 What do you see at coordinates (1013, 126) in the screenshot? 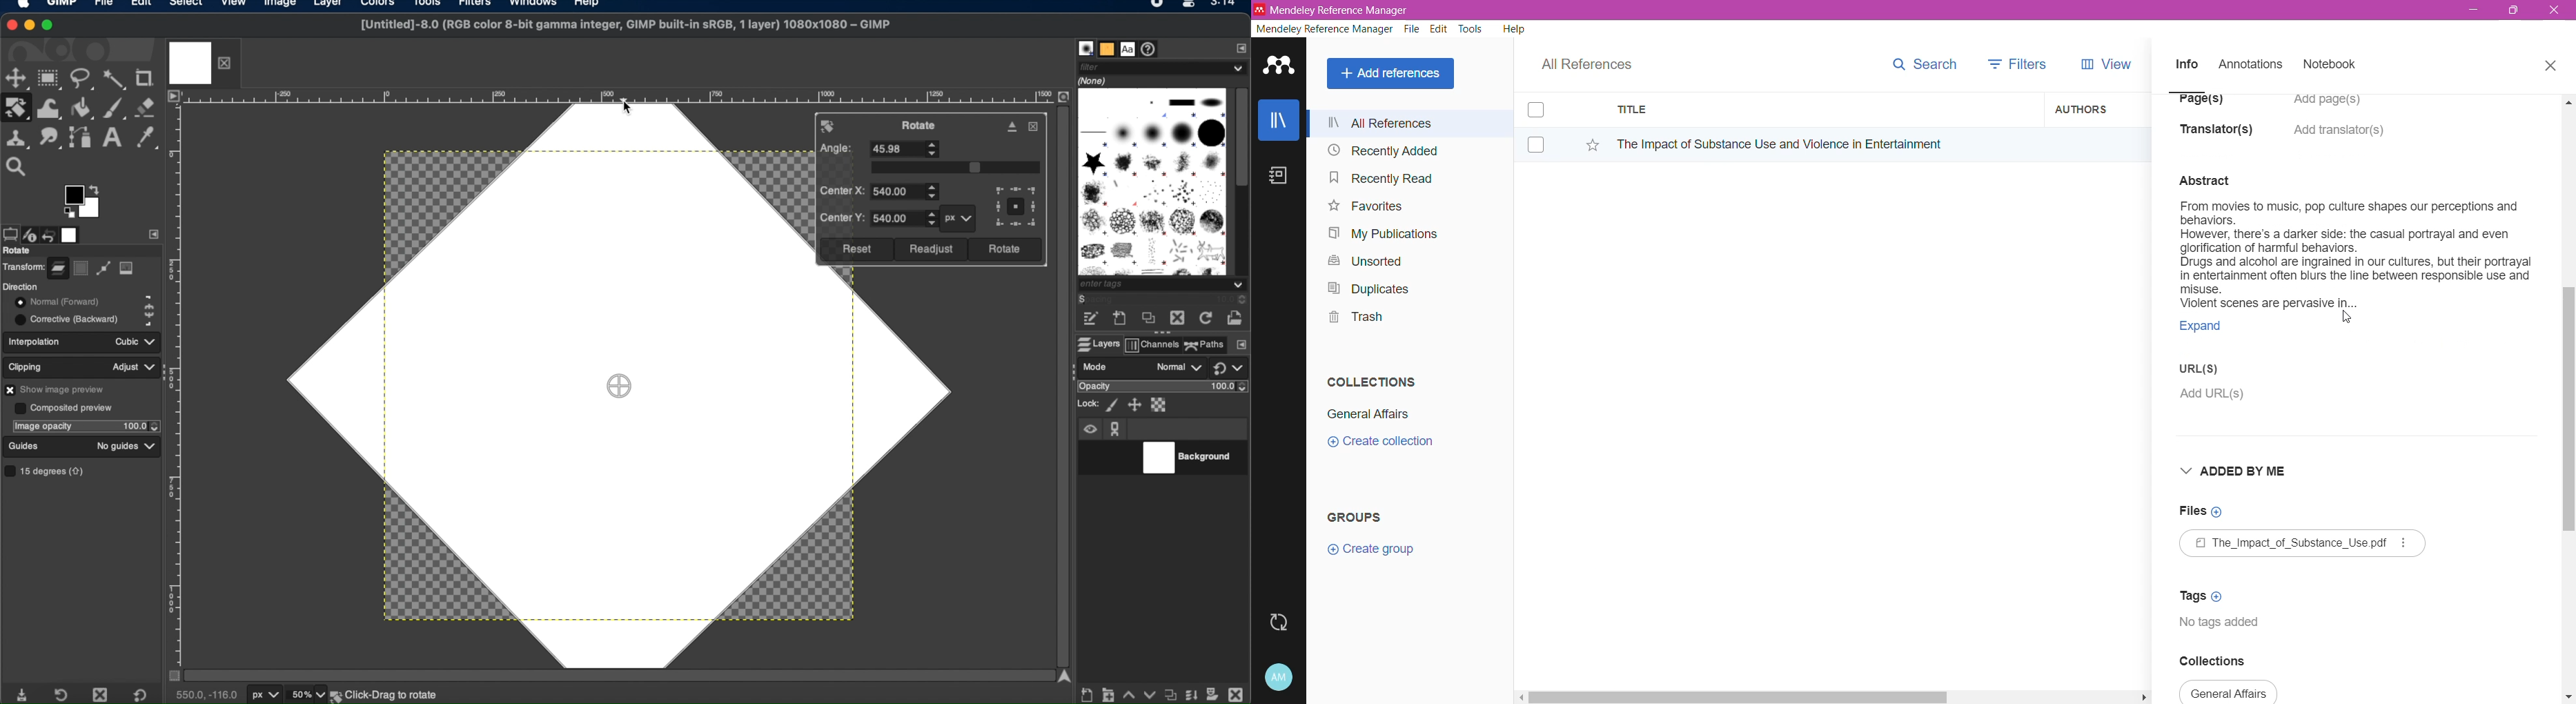
I see `detach dialog from canvas` at bounding box center [1013, 126].